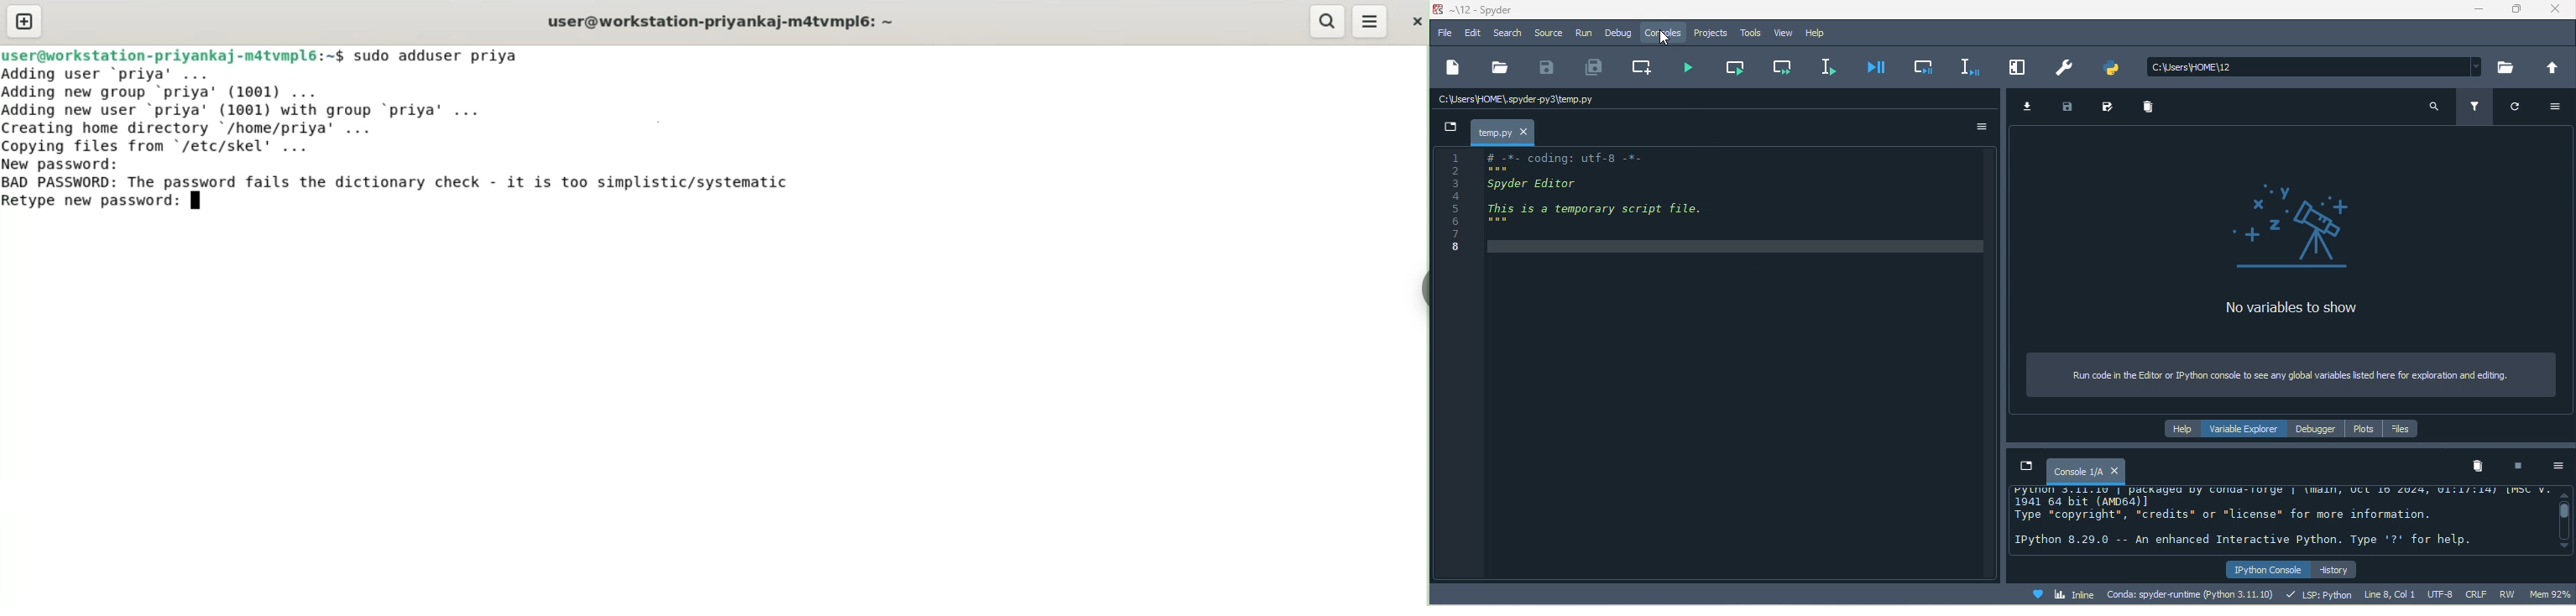 The width and height of the screenshot is (2576, 616). Describe the element at coordinates (2337, 568) in the screenshot. I see `history` at that location.